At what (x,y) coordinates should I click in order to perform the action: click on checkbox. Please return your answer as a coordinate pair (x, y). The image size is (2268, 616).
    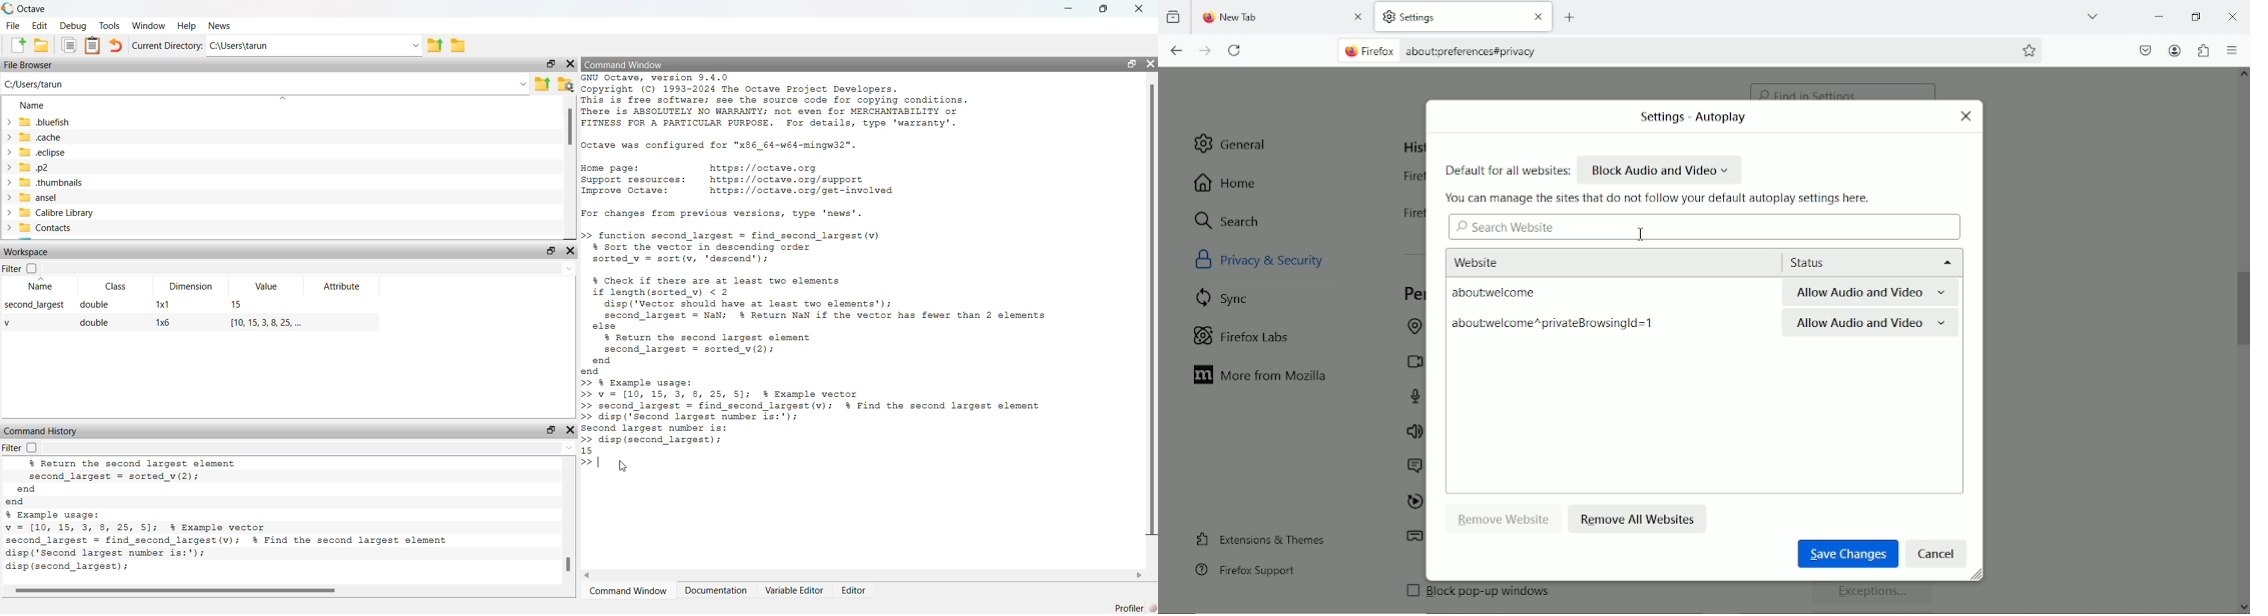
    Looking at the image, I should click on (1411, 590).